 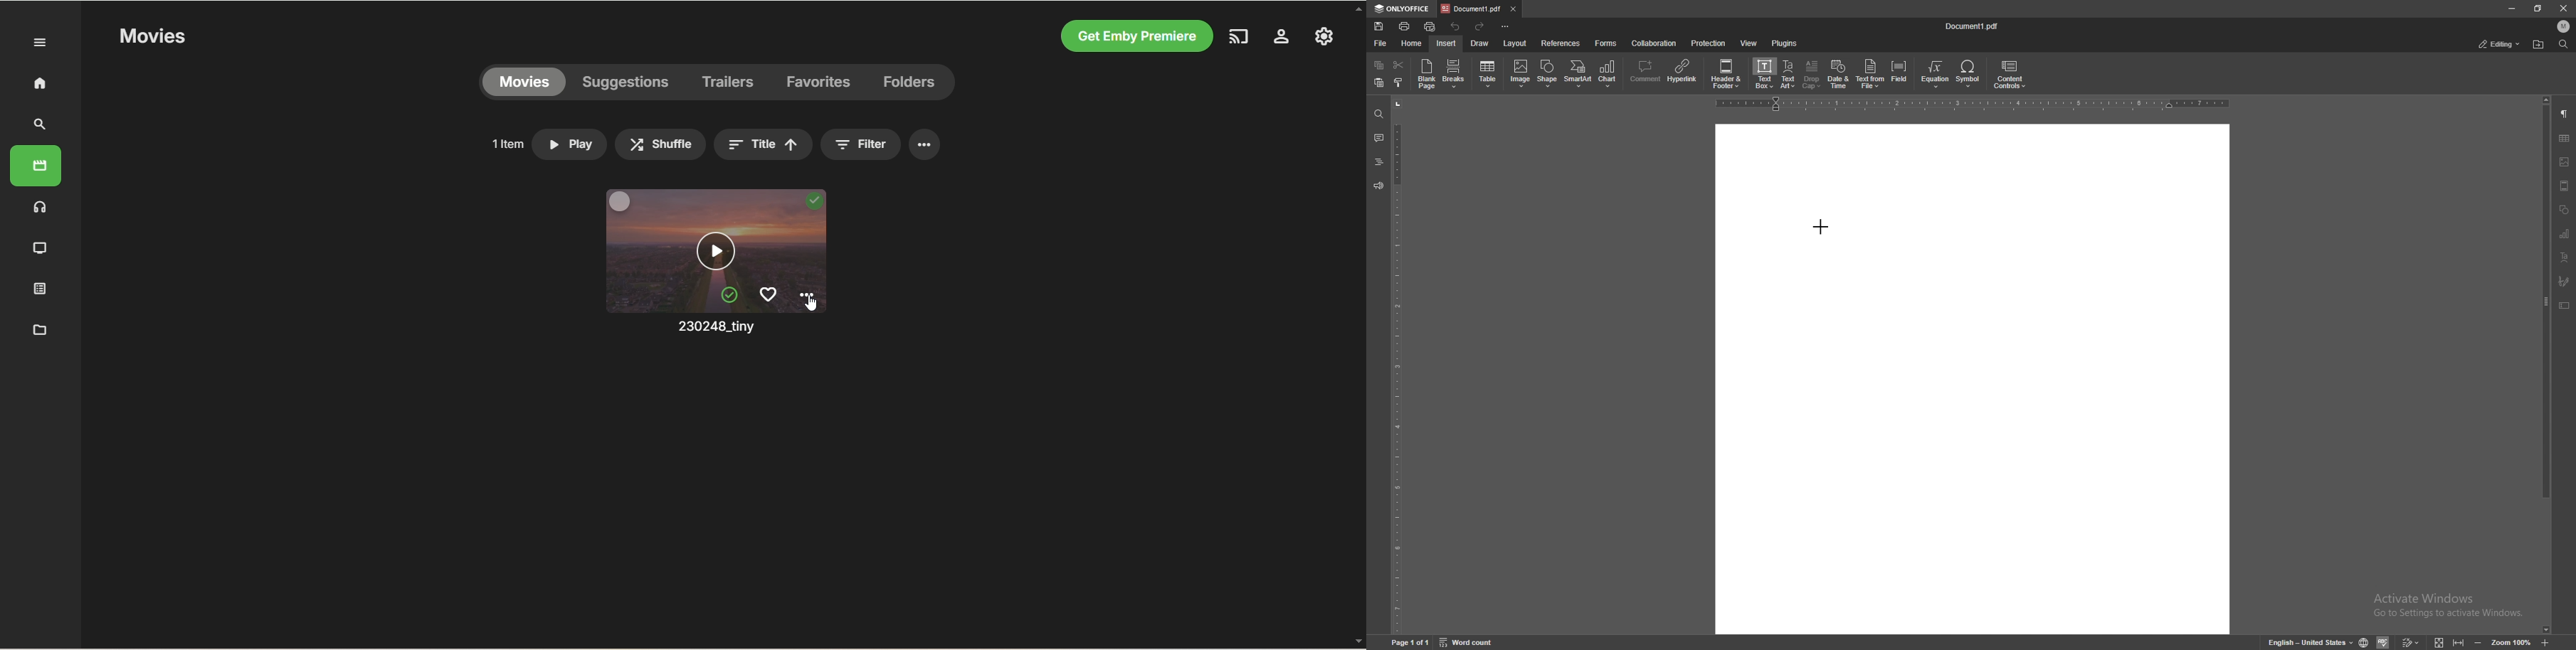 What do you see at coordinates (1765, 73) in the screenshot?
I see `text box` at bounding box center [1765, 73].